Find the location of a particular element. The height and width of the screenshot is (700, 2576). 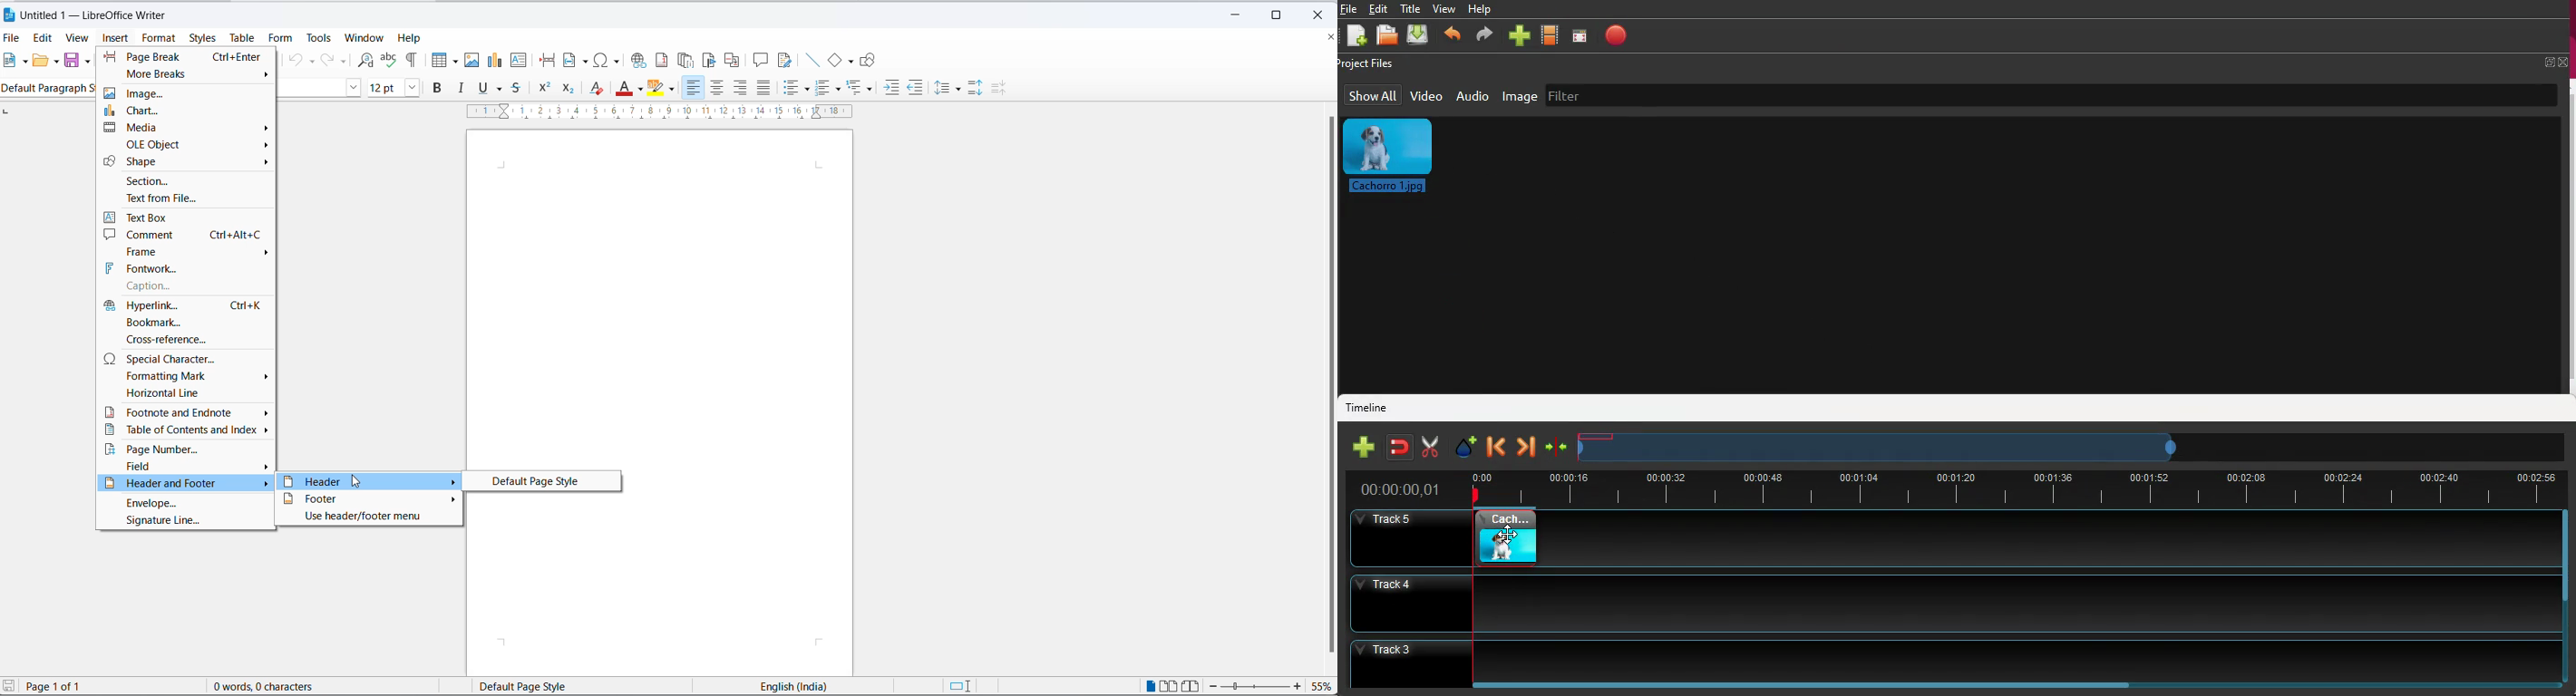

underline is located at coordinates (501, 90).